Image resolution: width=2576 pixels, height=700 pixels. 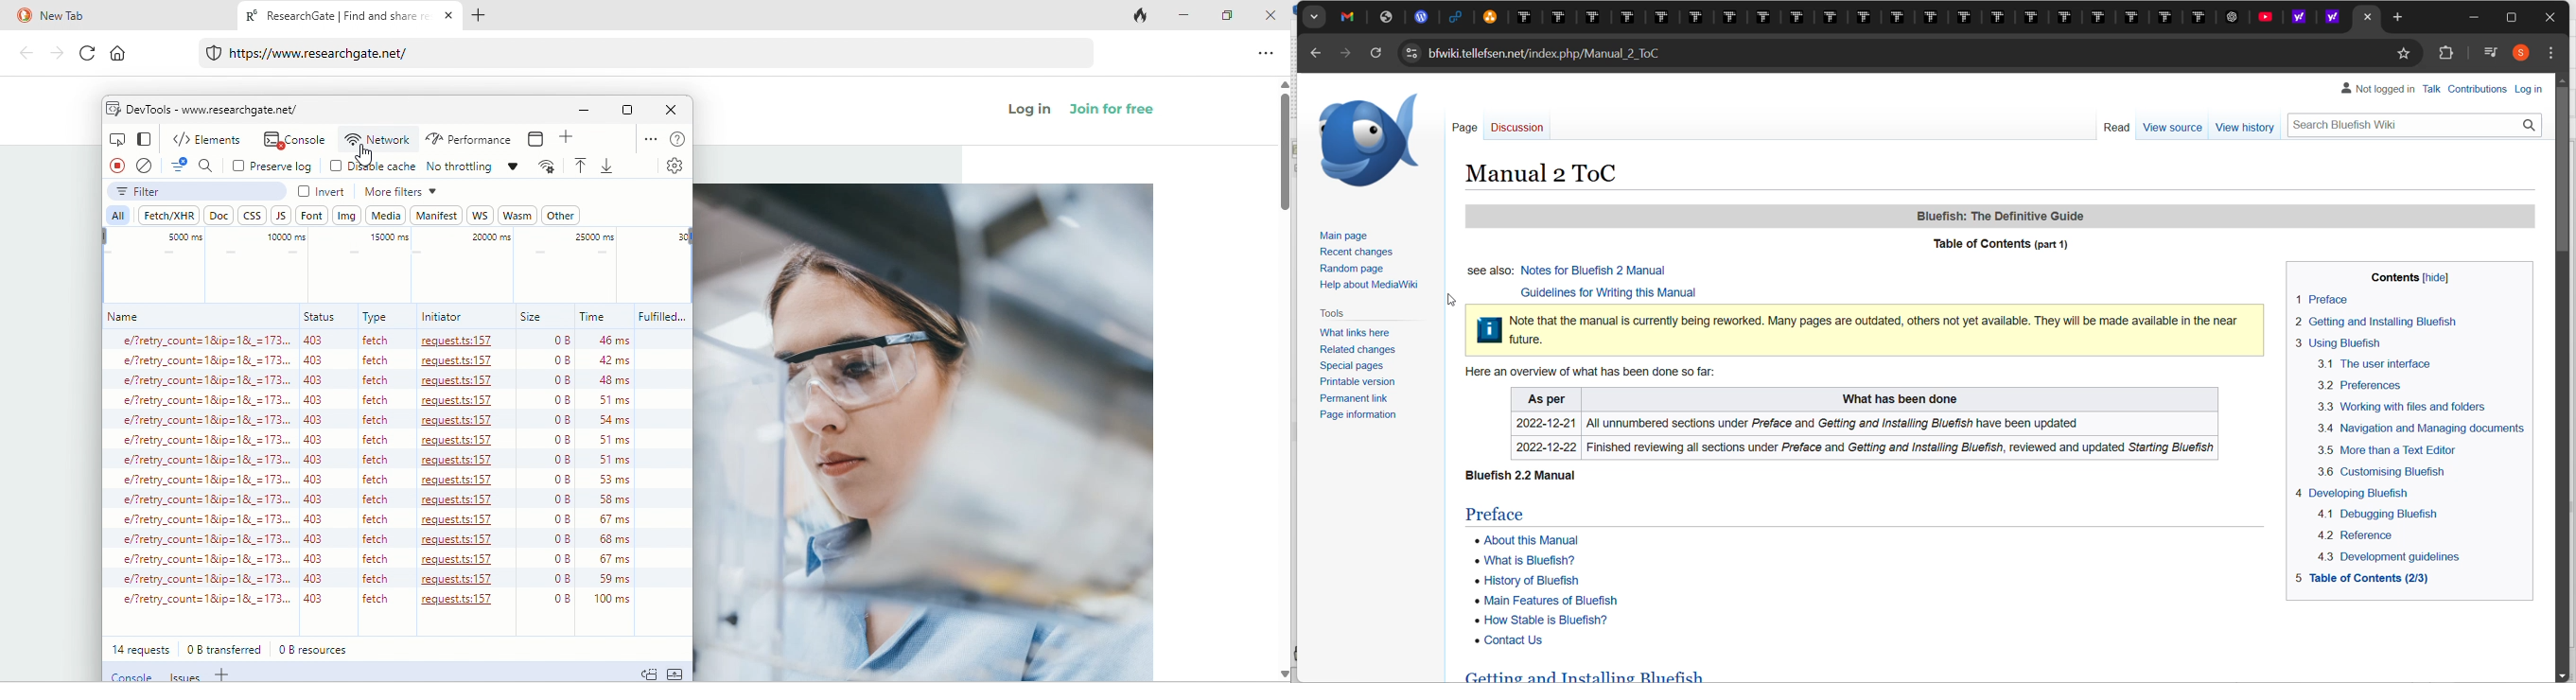 I want to click on Page information, so click(x=1348, y=417).